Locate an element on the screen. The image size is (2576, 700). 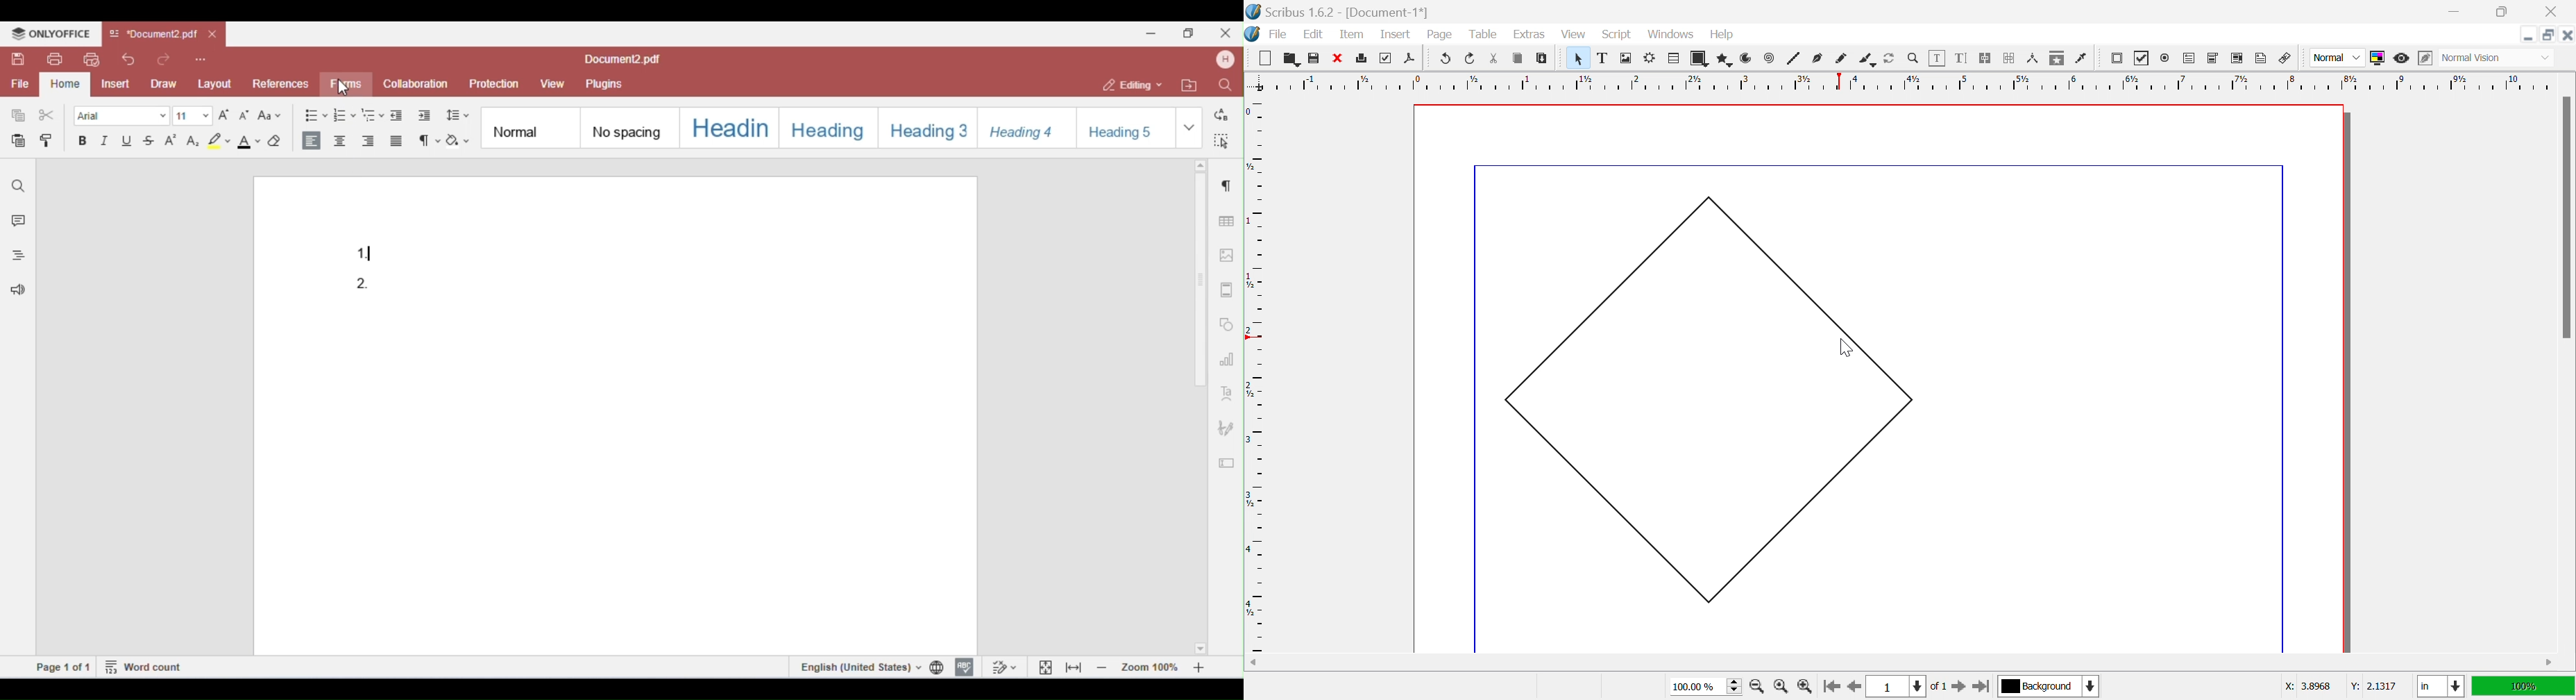
select all is located at coordinates (1220, 139).